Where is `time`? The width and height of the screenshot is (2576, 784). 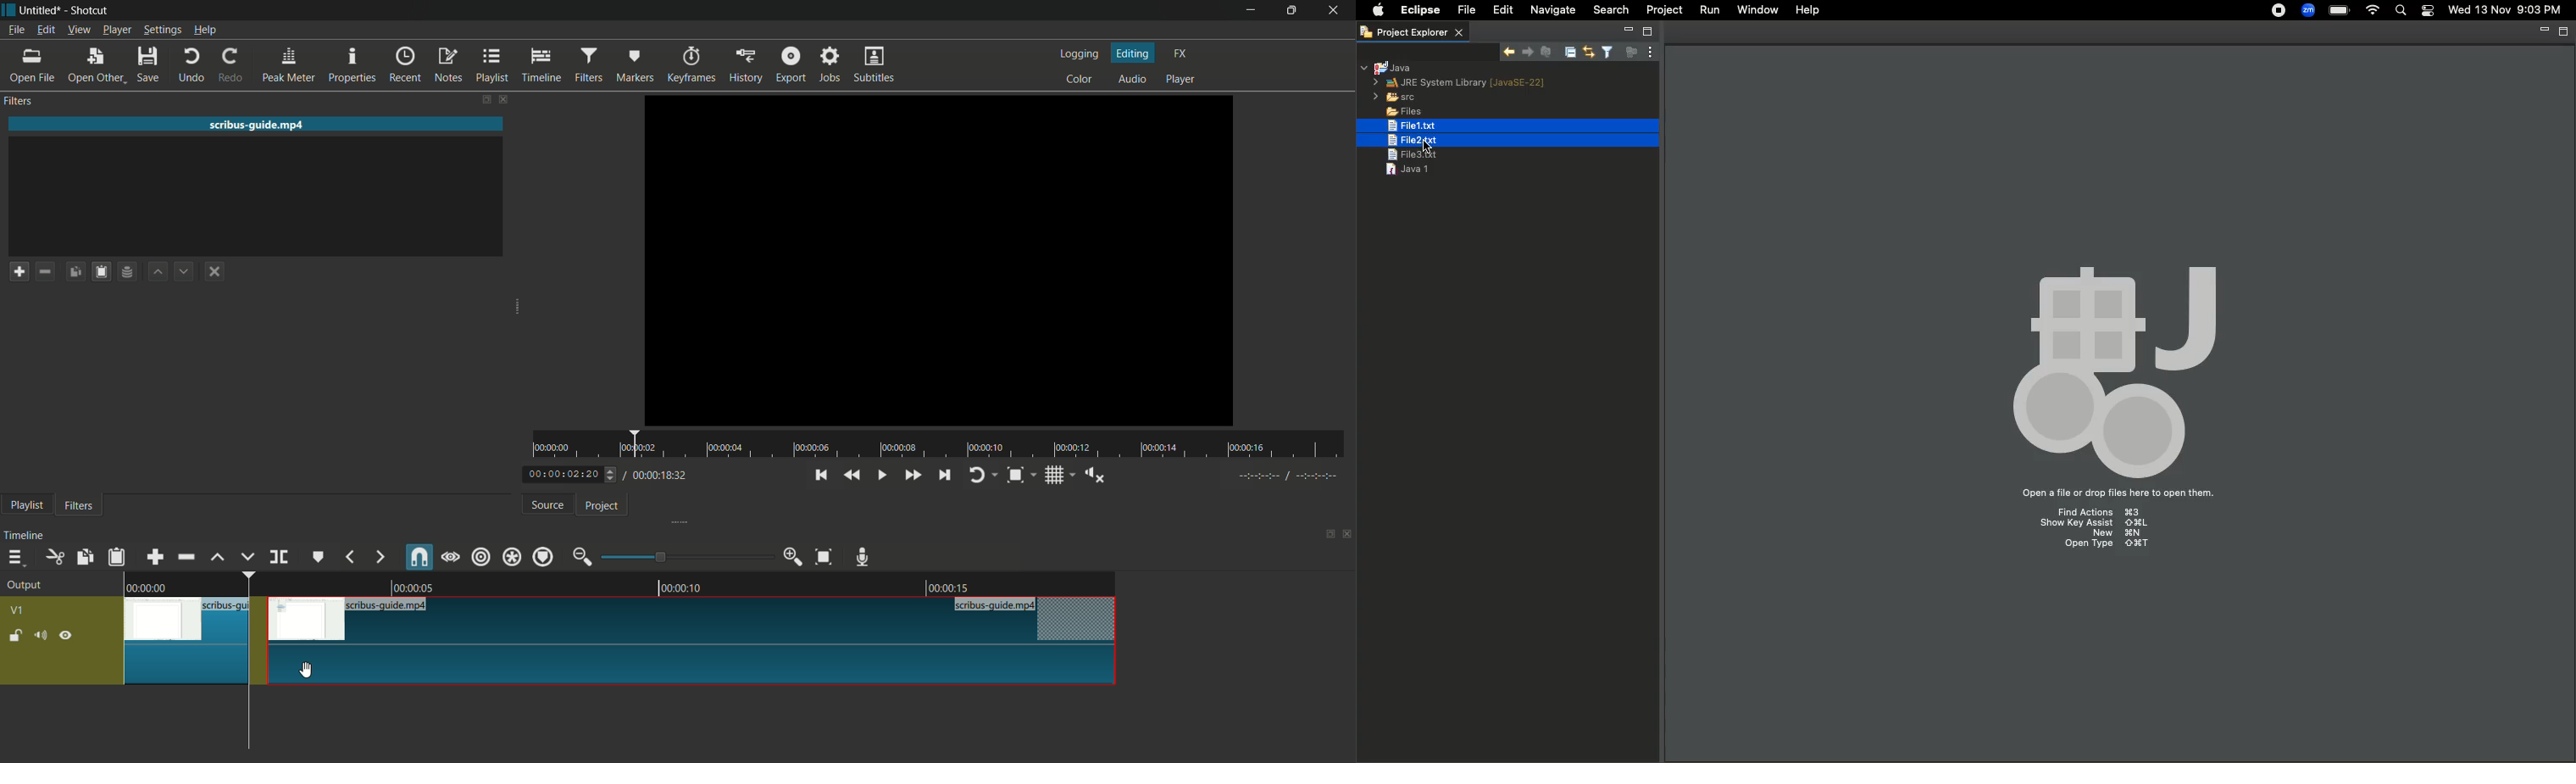
time is located at coordinates (946, 445).